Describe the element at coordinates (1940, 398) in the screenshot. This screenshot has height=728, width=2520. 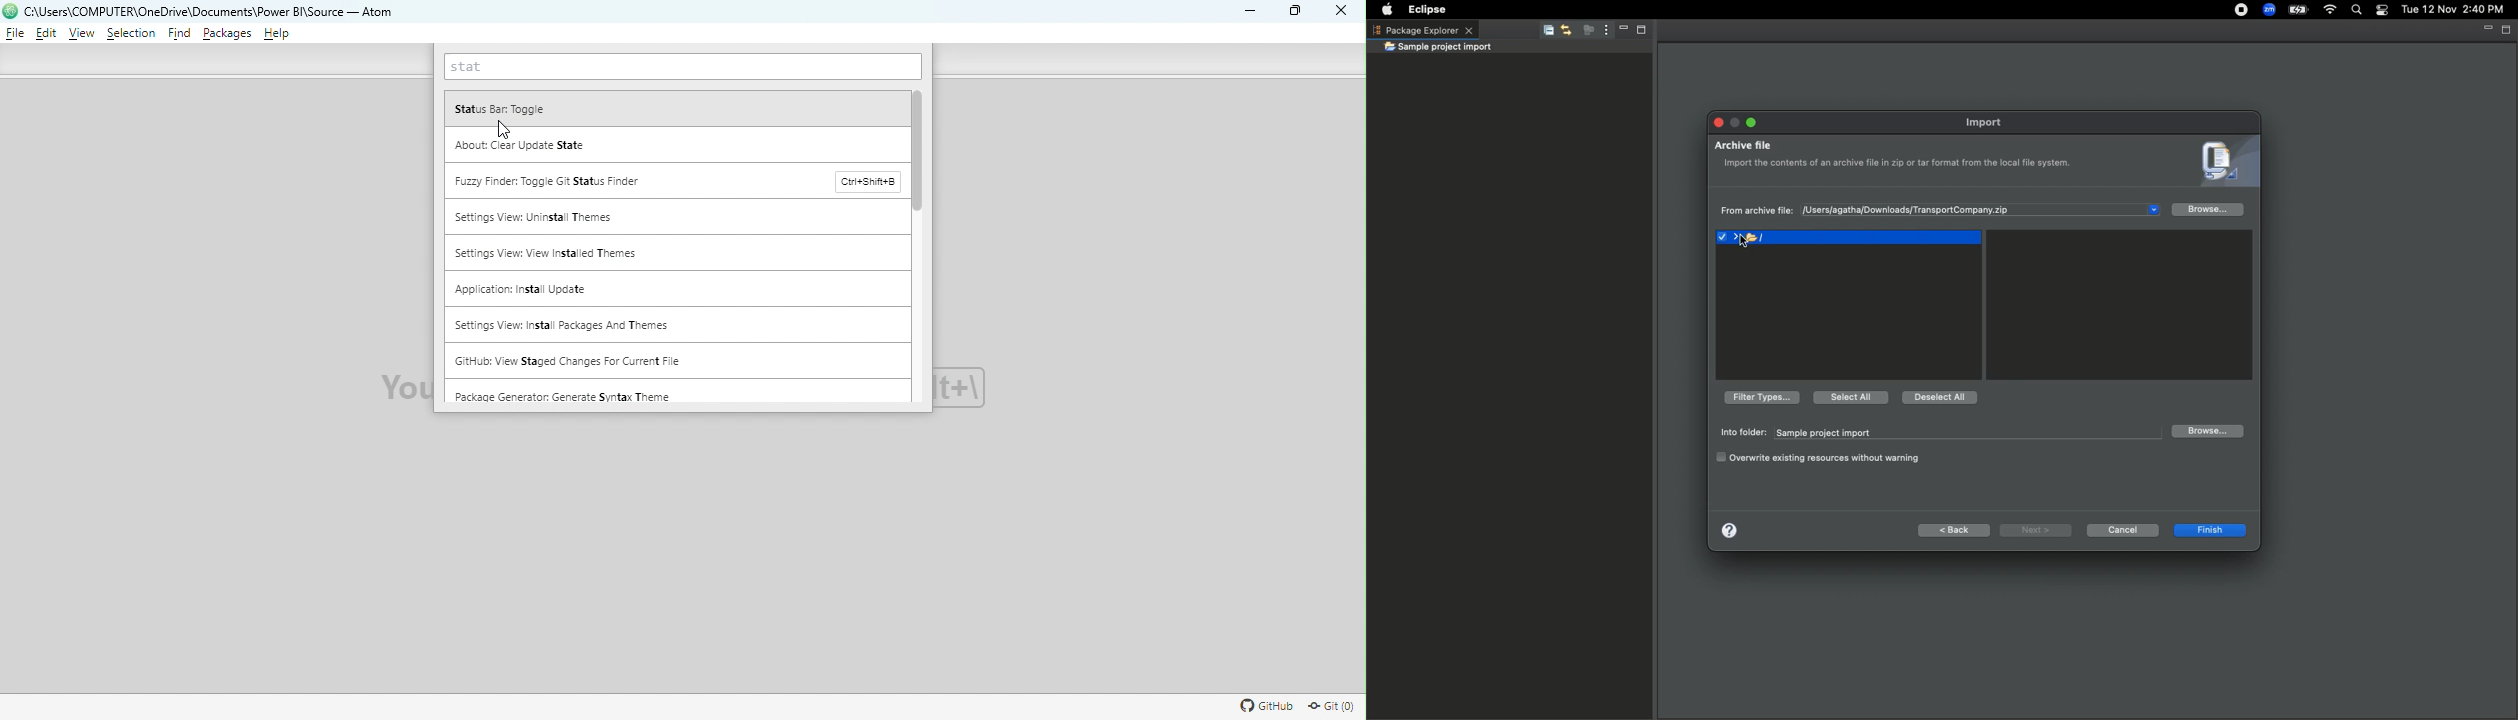
I see `Deselect all` at that location.